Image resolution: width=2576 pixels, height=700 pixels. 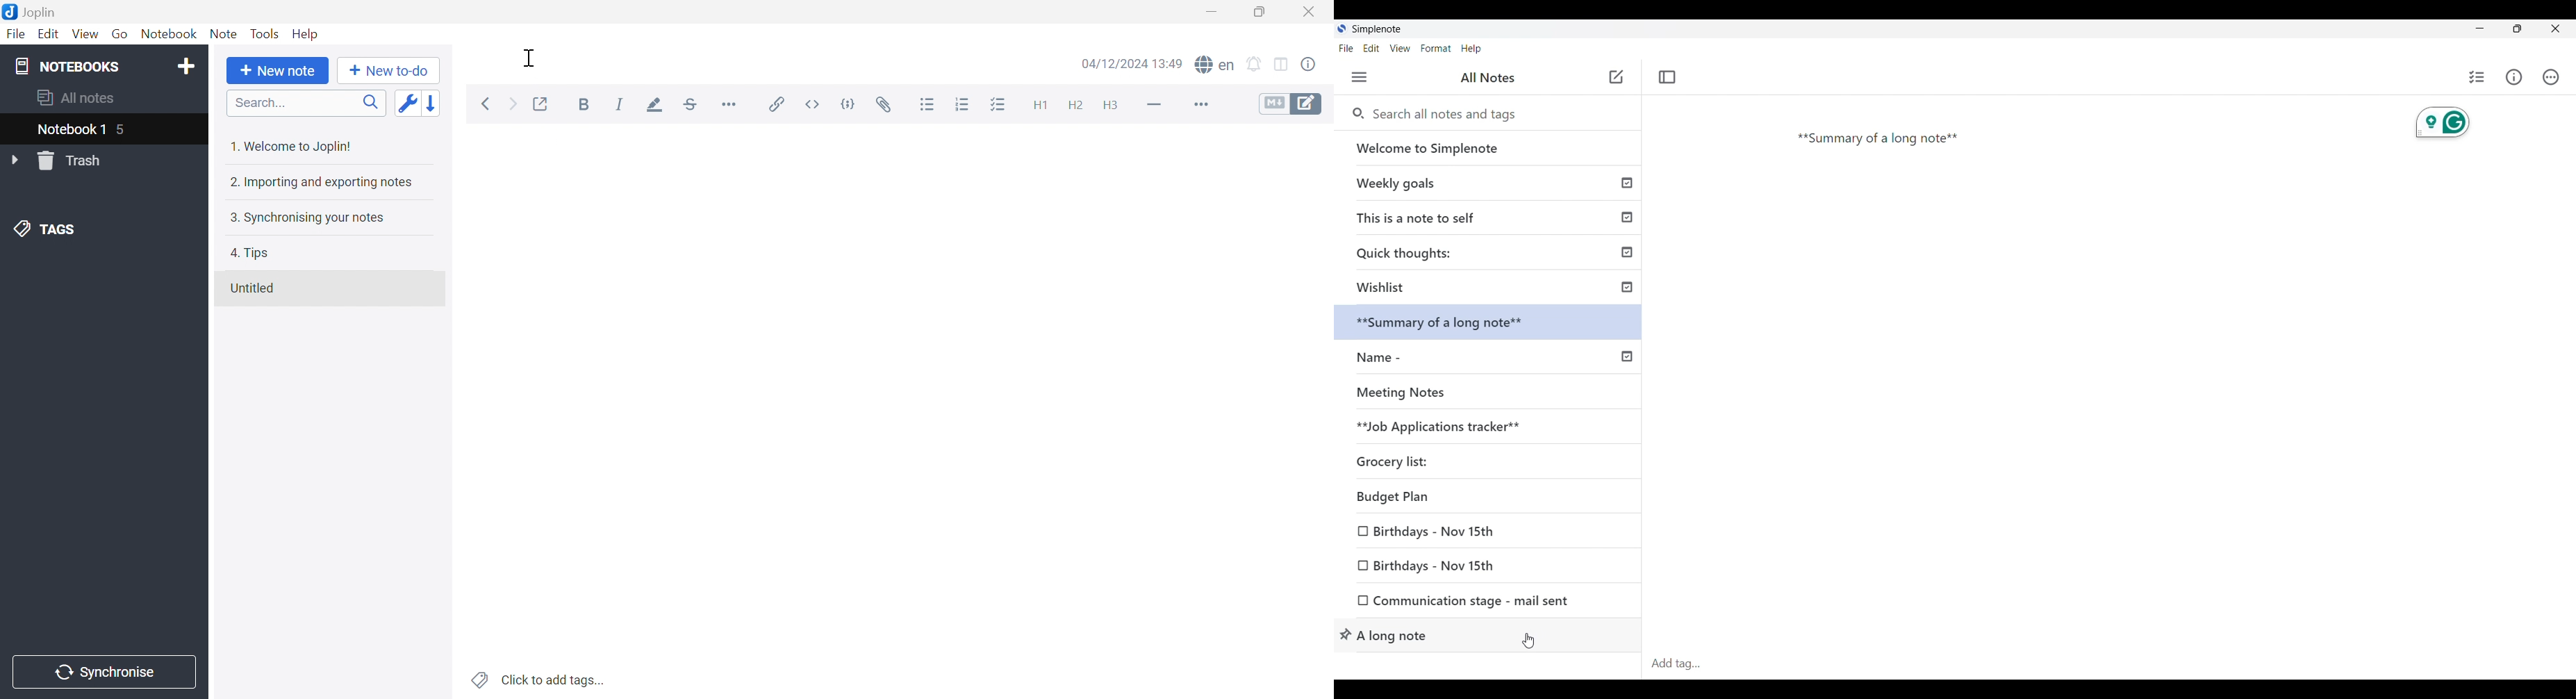 What do you see at coordinates (886, 102) in the screenshot?
I see `Attach file` at bounding box center [886, 102].